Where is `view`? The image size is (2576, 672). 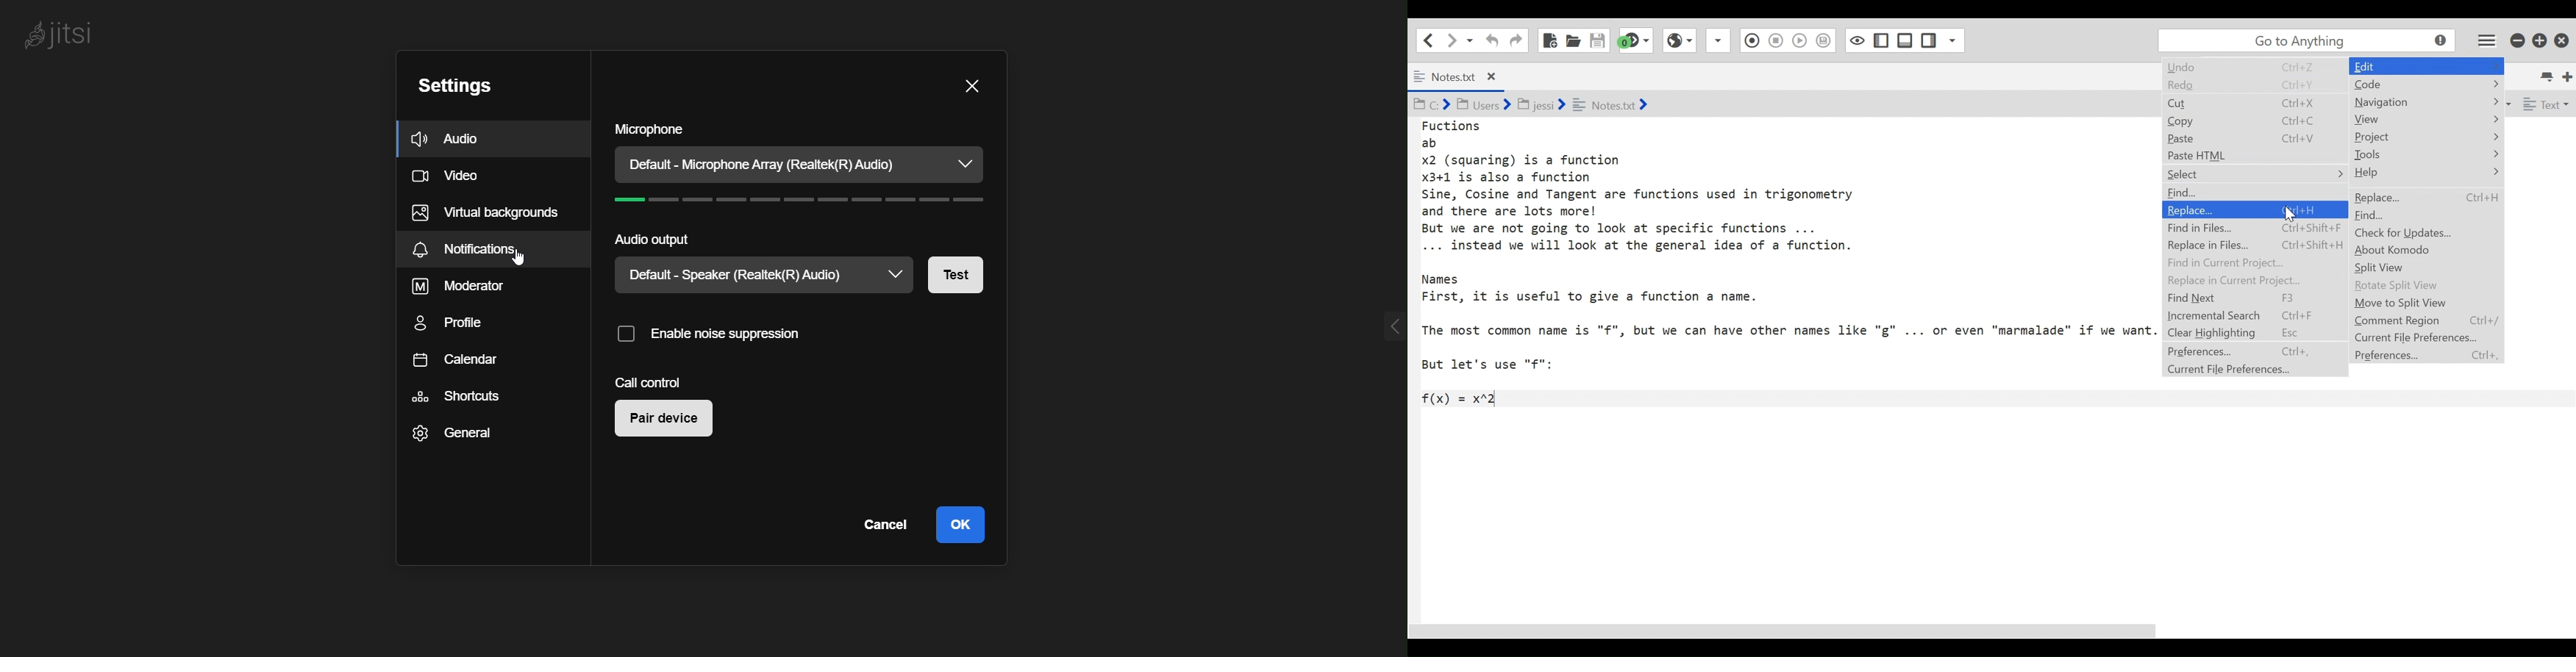 view is located at coordinates (2409, 121).